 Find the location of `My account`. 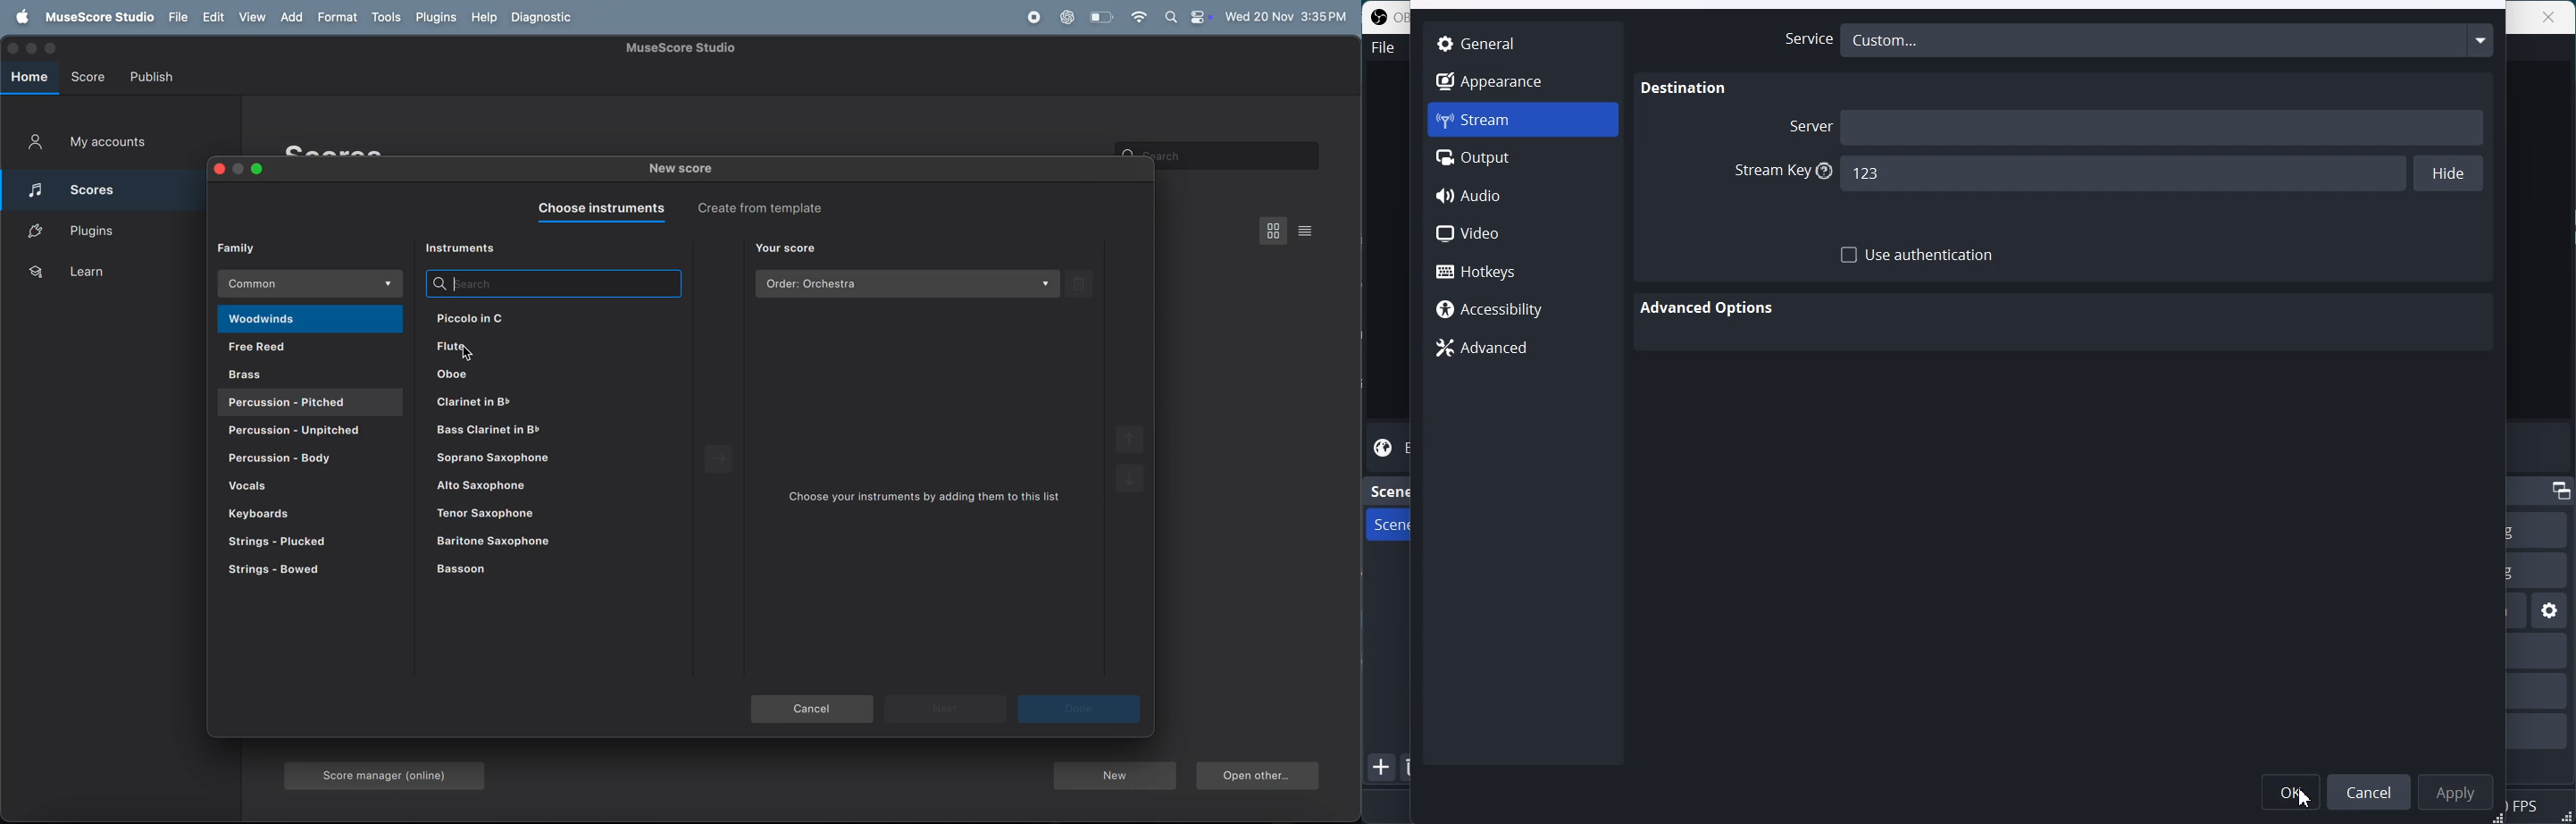

My account is located at coordinates (88, 144).